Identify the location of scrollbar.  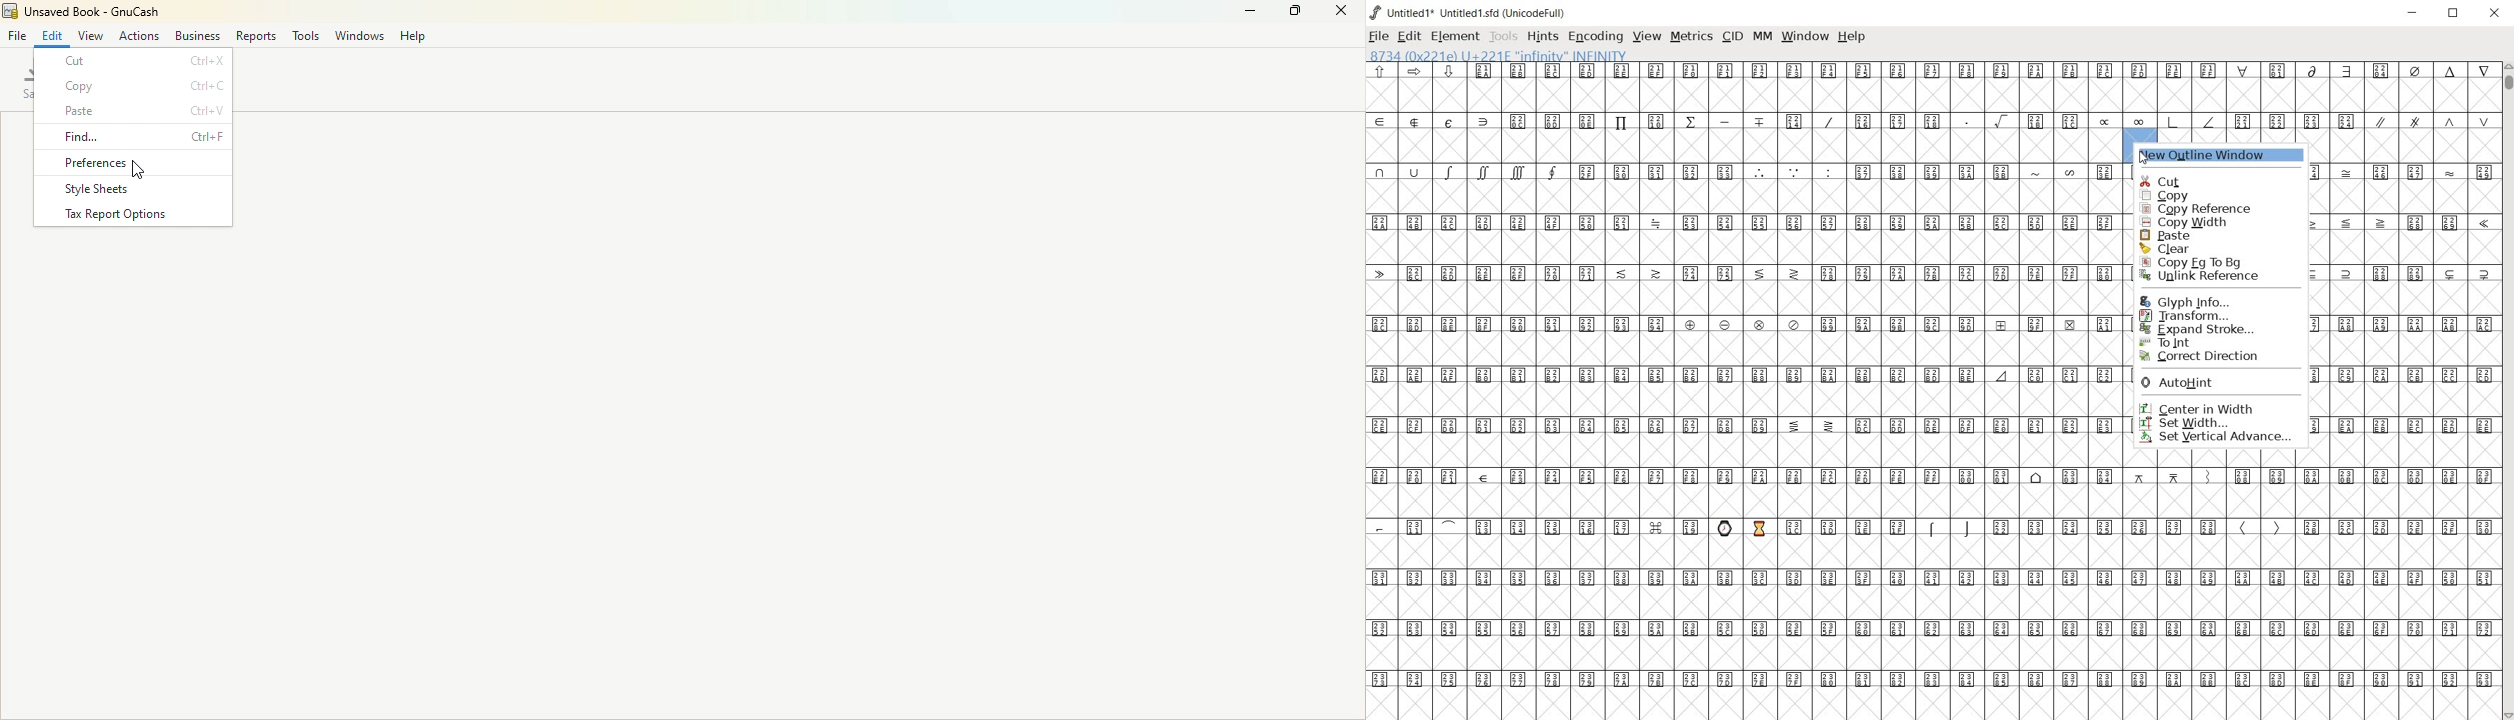
(2507, 390).